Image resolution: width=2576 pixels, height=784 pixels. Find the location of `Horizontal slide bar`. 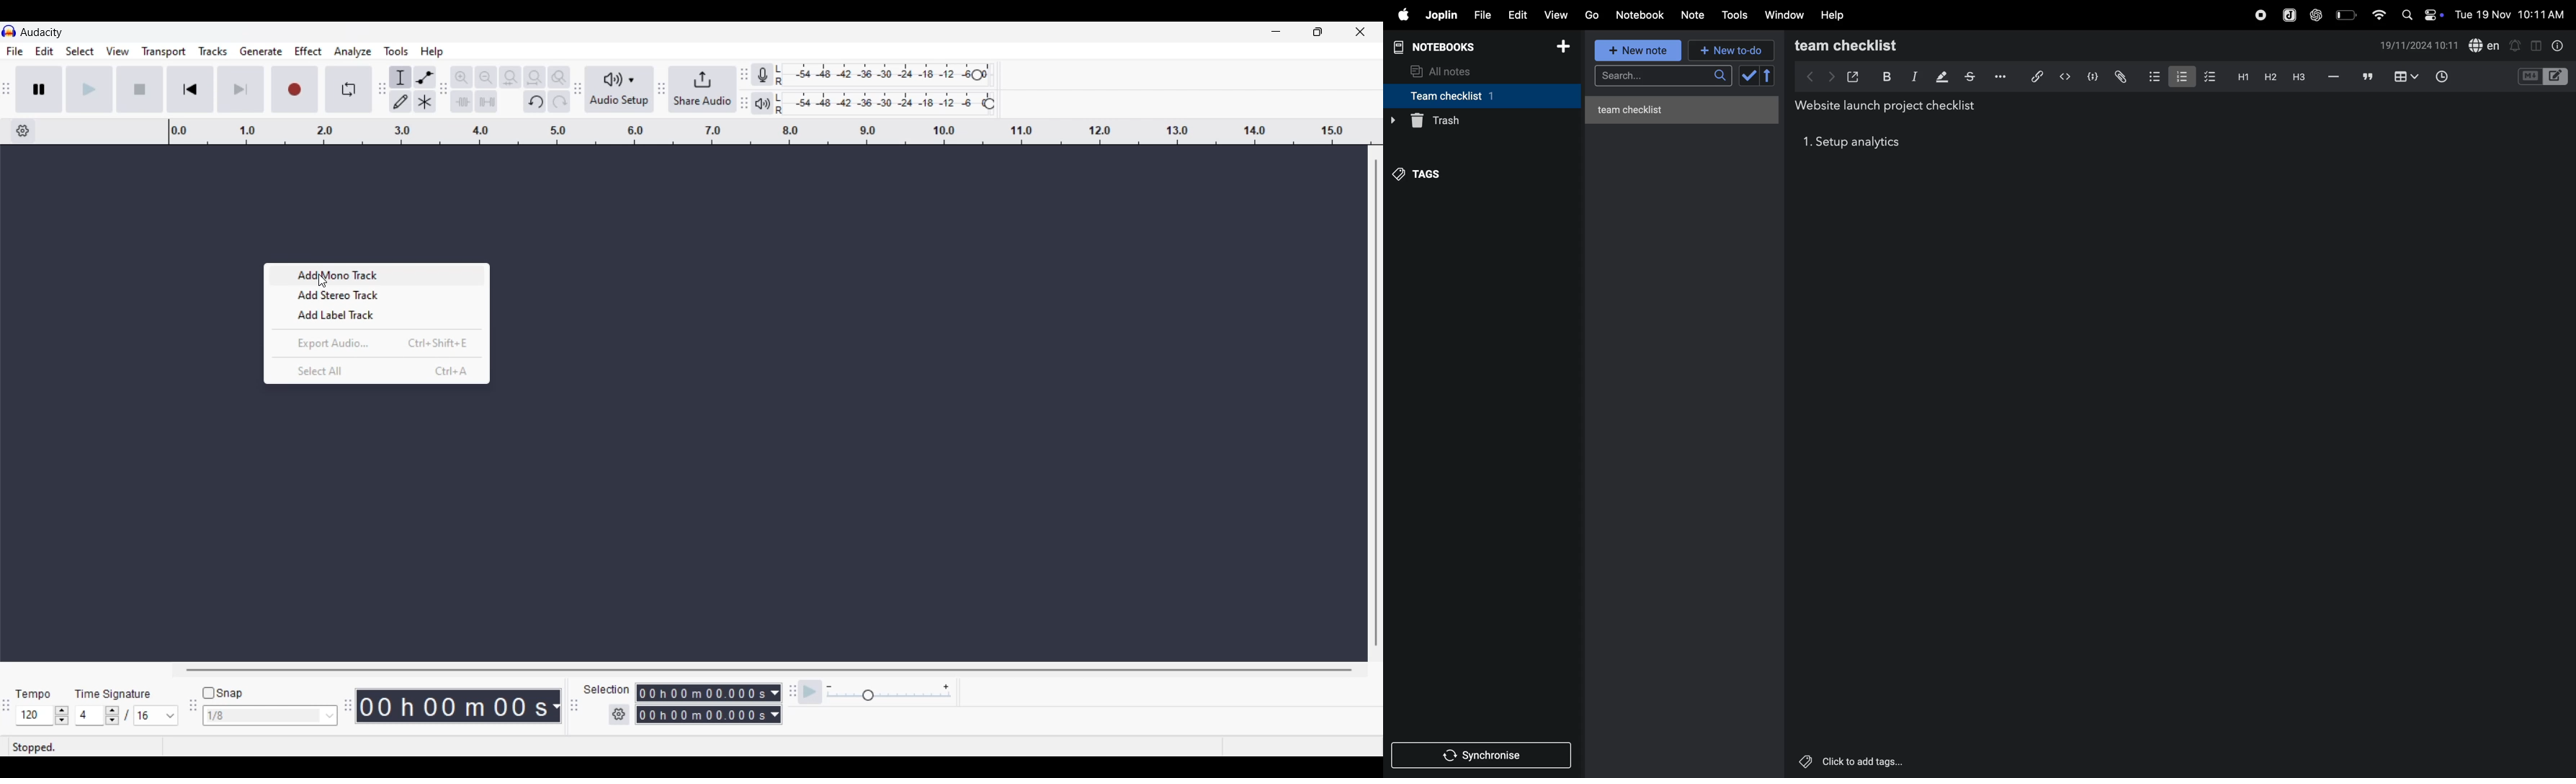

Horizontal slide bar is located at coordinates (769, 670).